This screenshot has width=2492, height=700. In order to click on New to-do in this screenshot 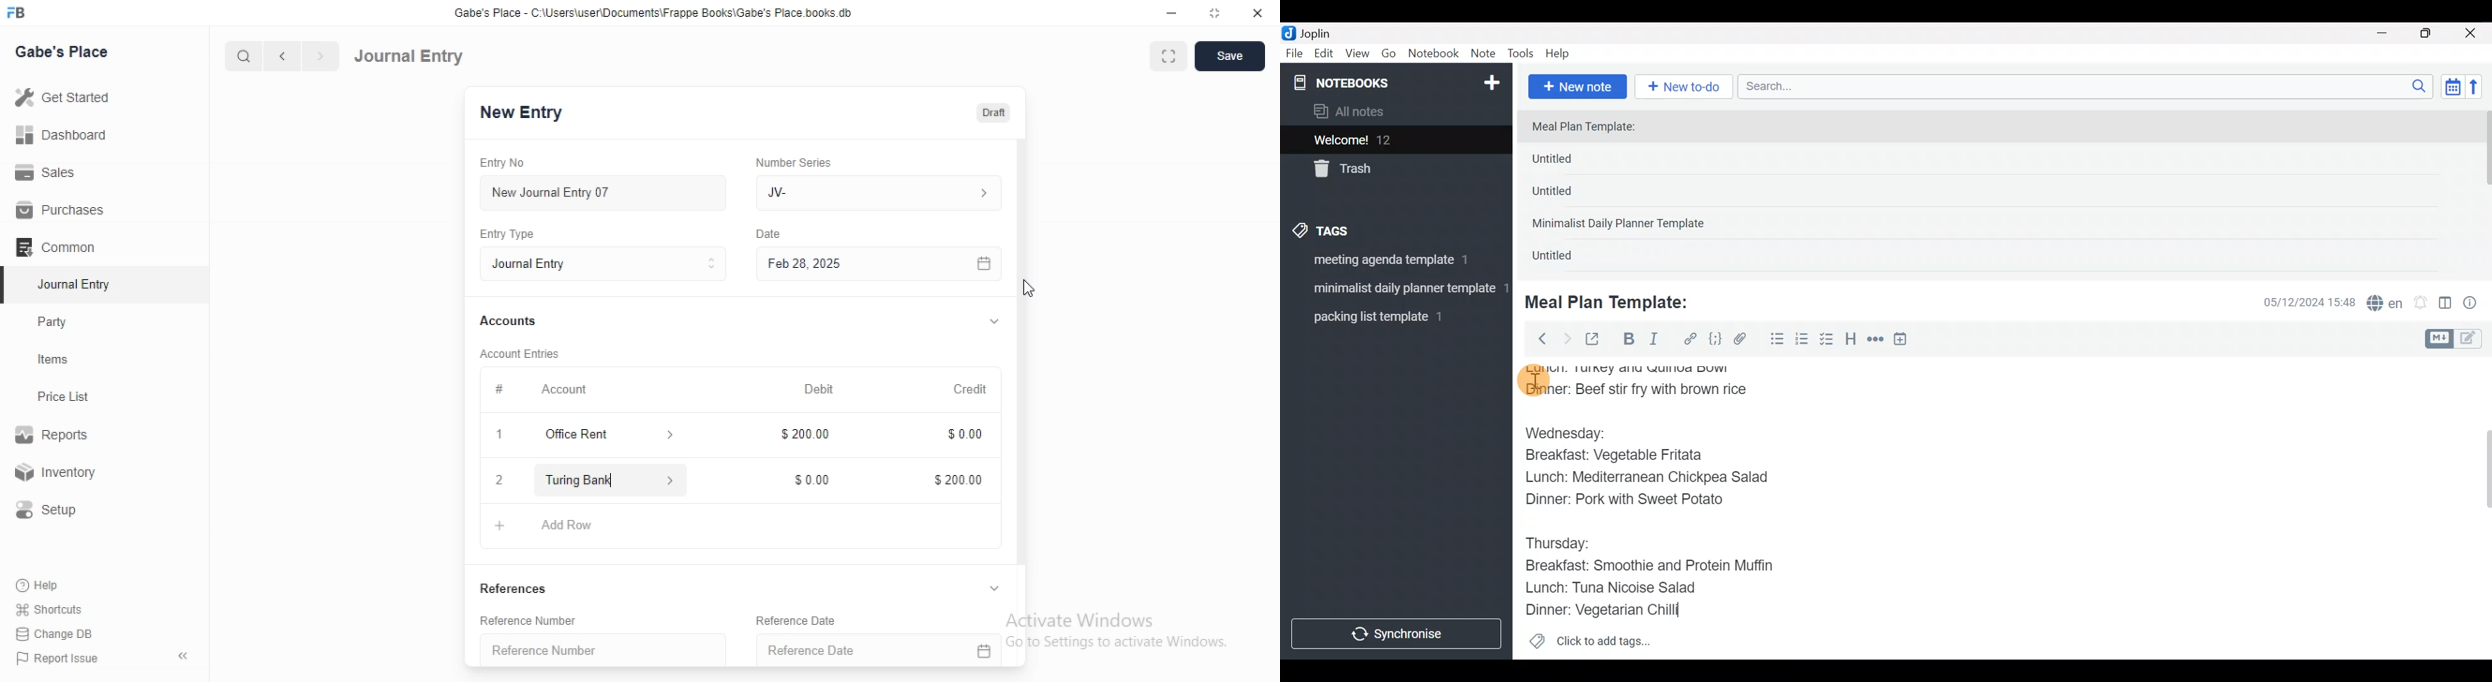, I will do `click(1687, 88)`.